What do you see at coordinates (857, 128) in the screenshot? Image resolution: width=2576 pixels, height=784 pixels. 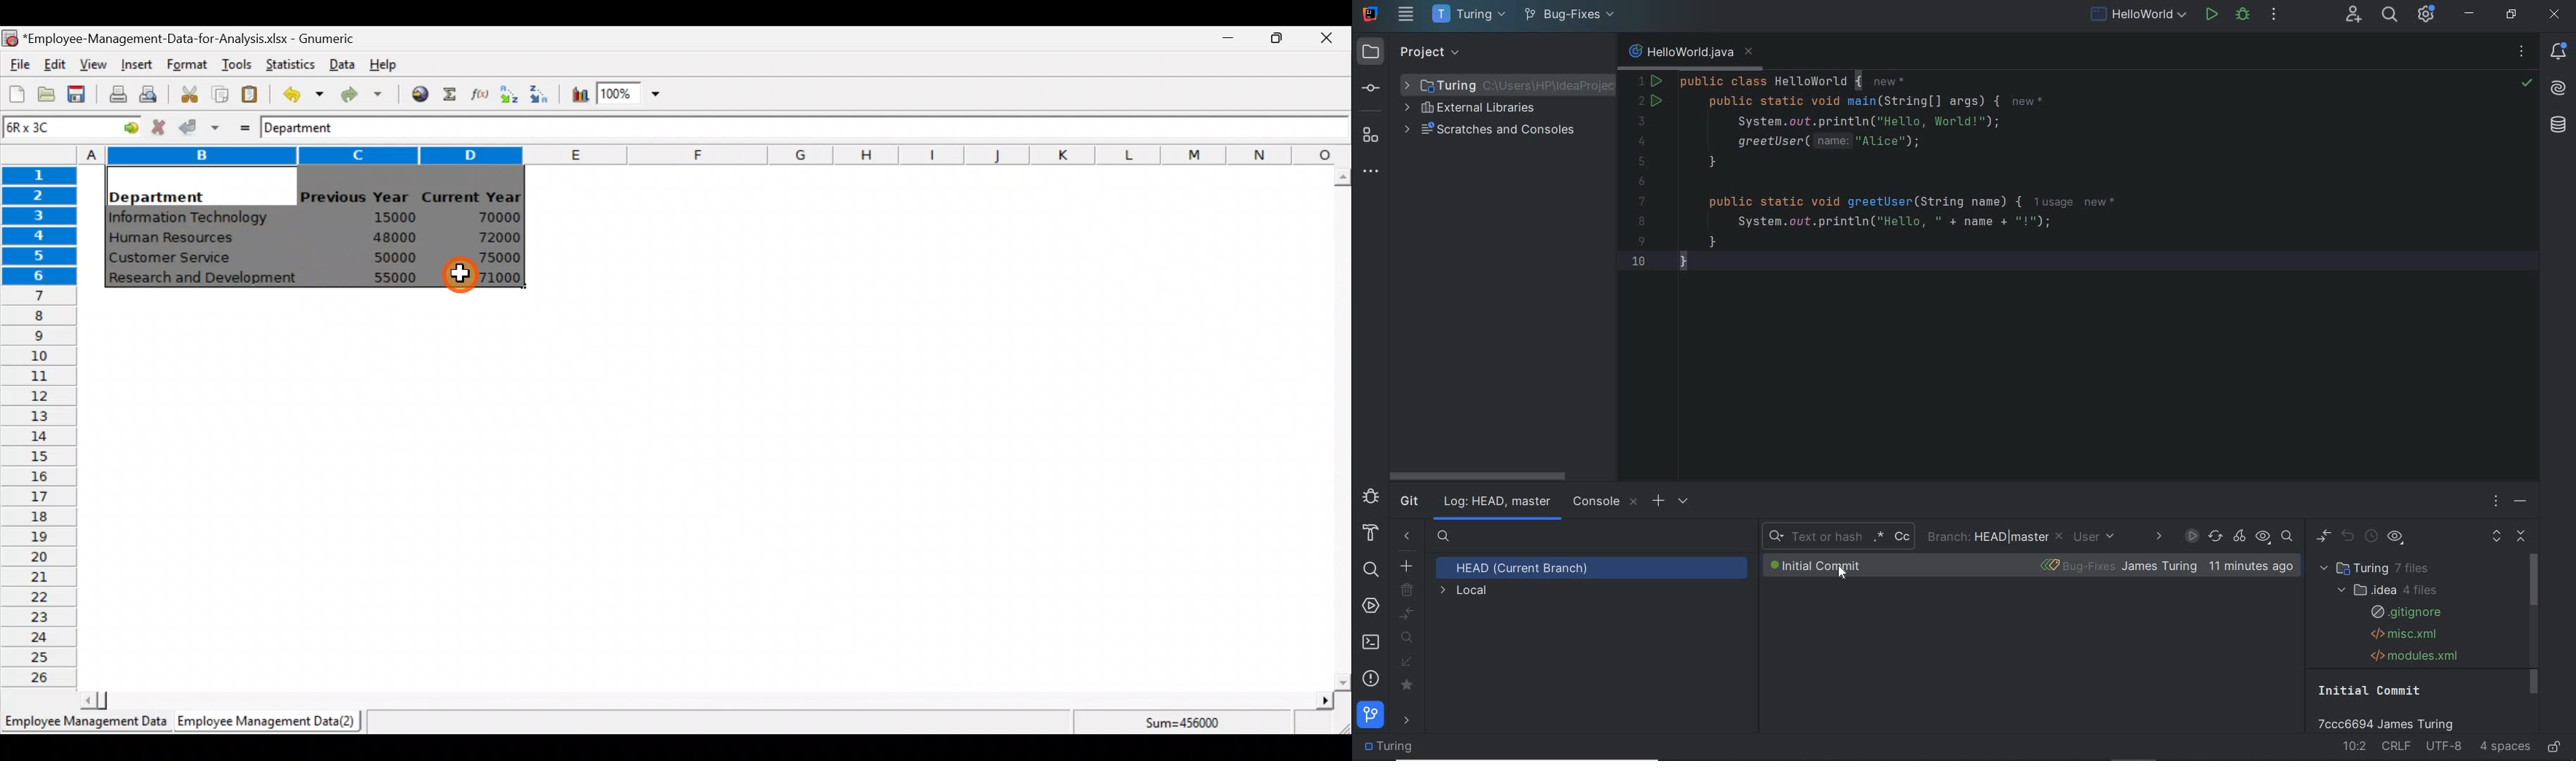 I see `Formula bar` at bounding box center [857, 128].